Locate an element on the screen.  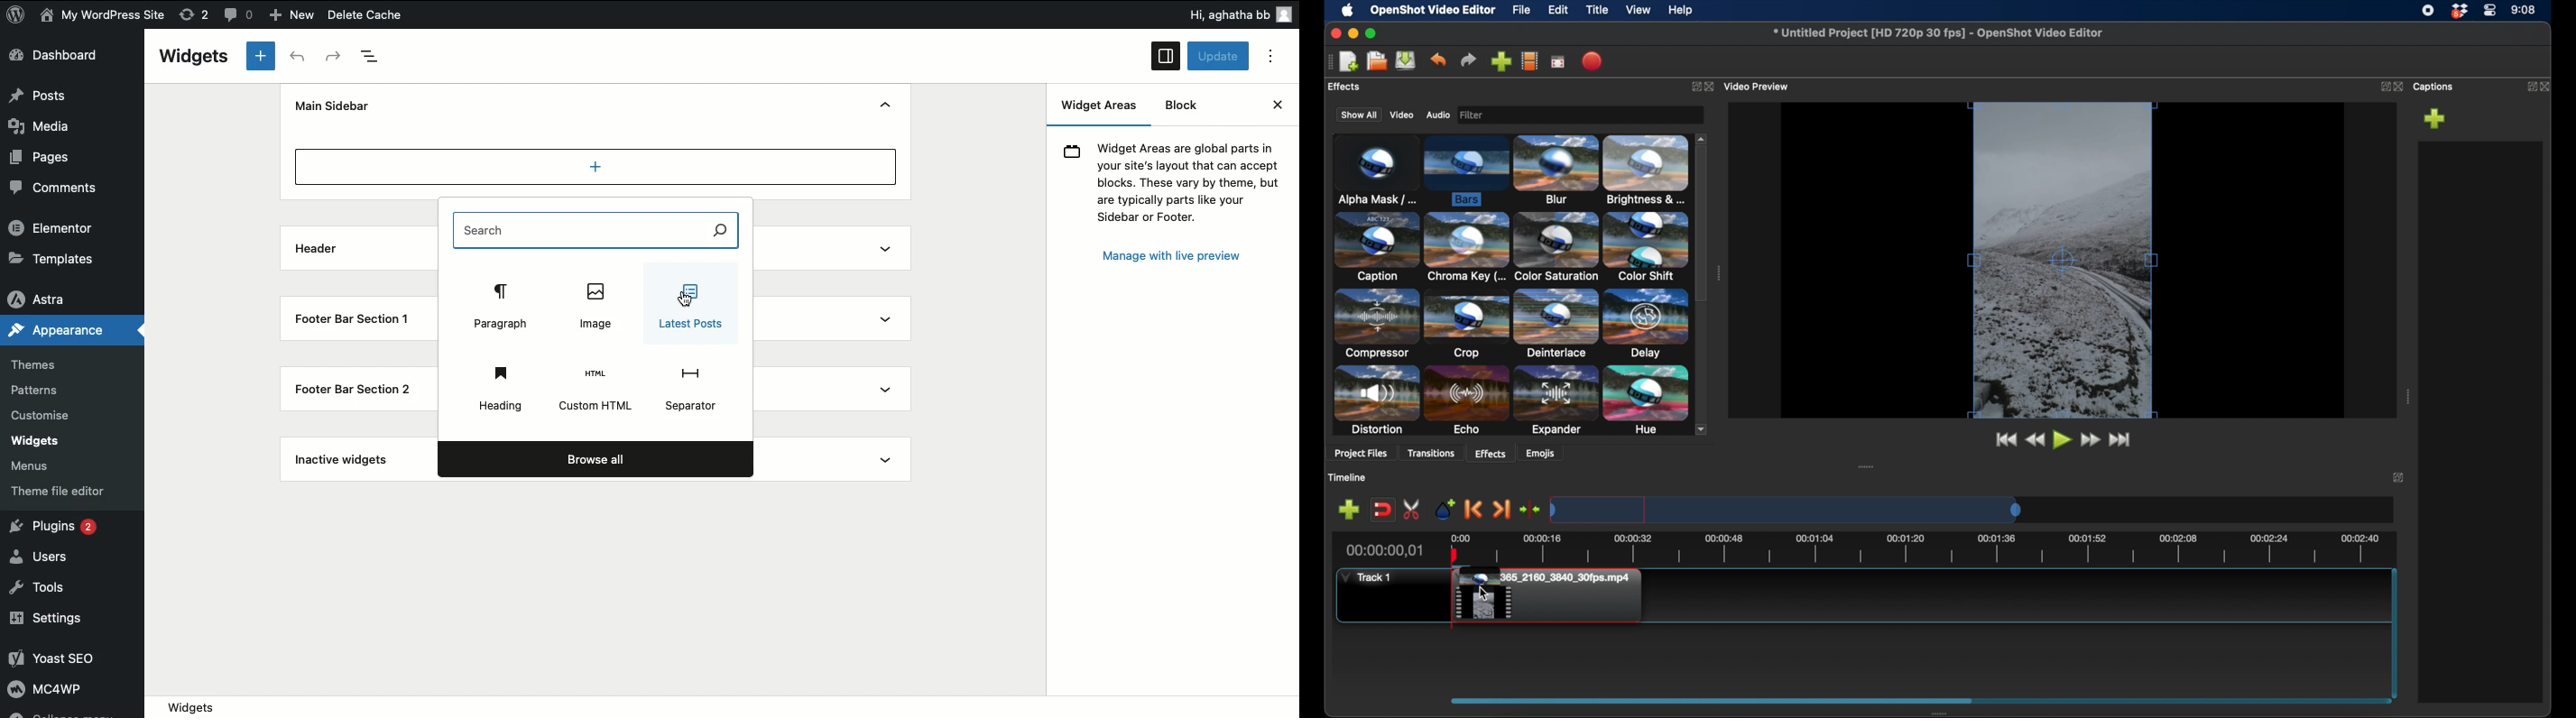
logo is located at coordinates (19, 19).